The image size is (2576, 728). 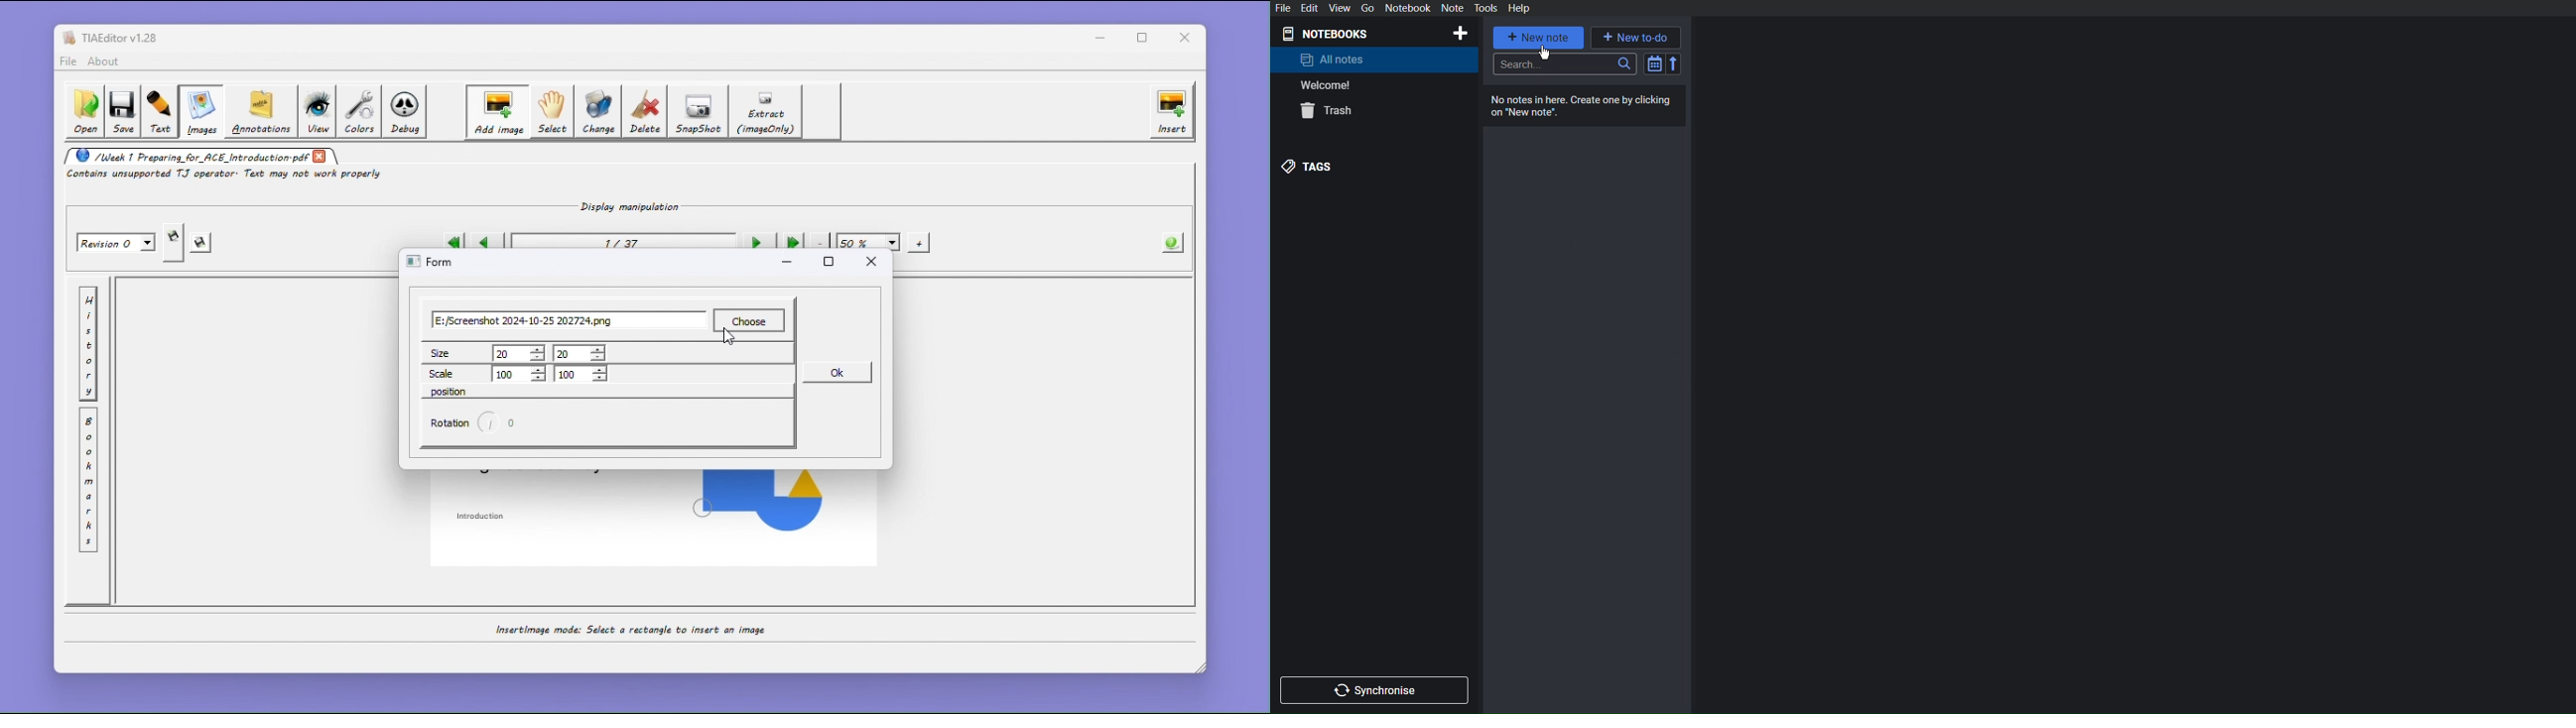 I want to click on Tags, so click(x=1310, y=166).